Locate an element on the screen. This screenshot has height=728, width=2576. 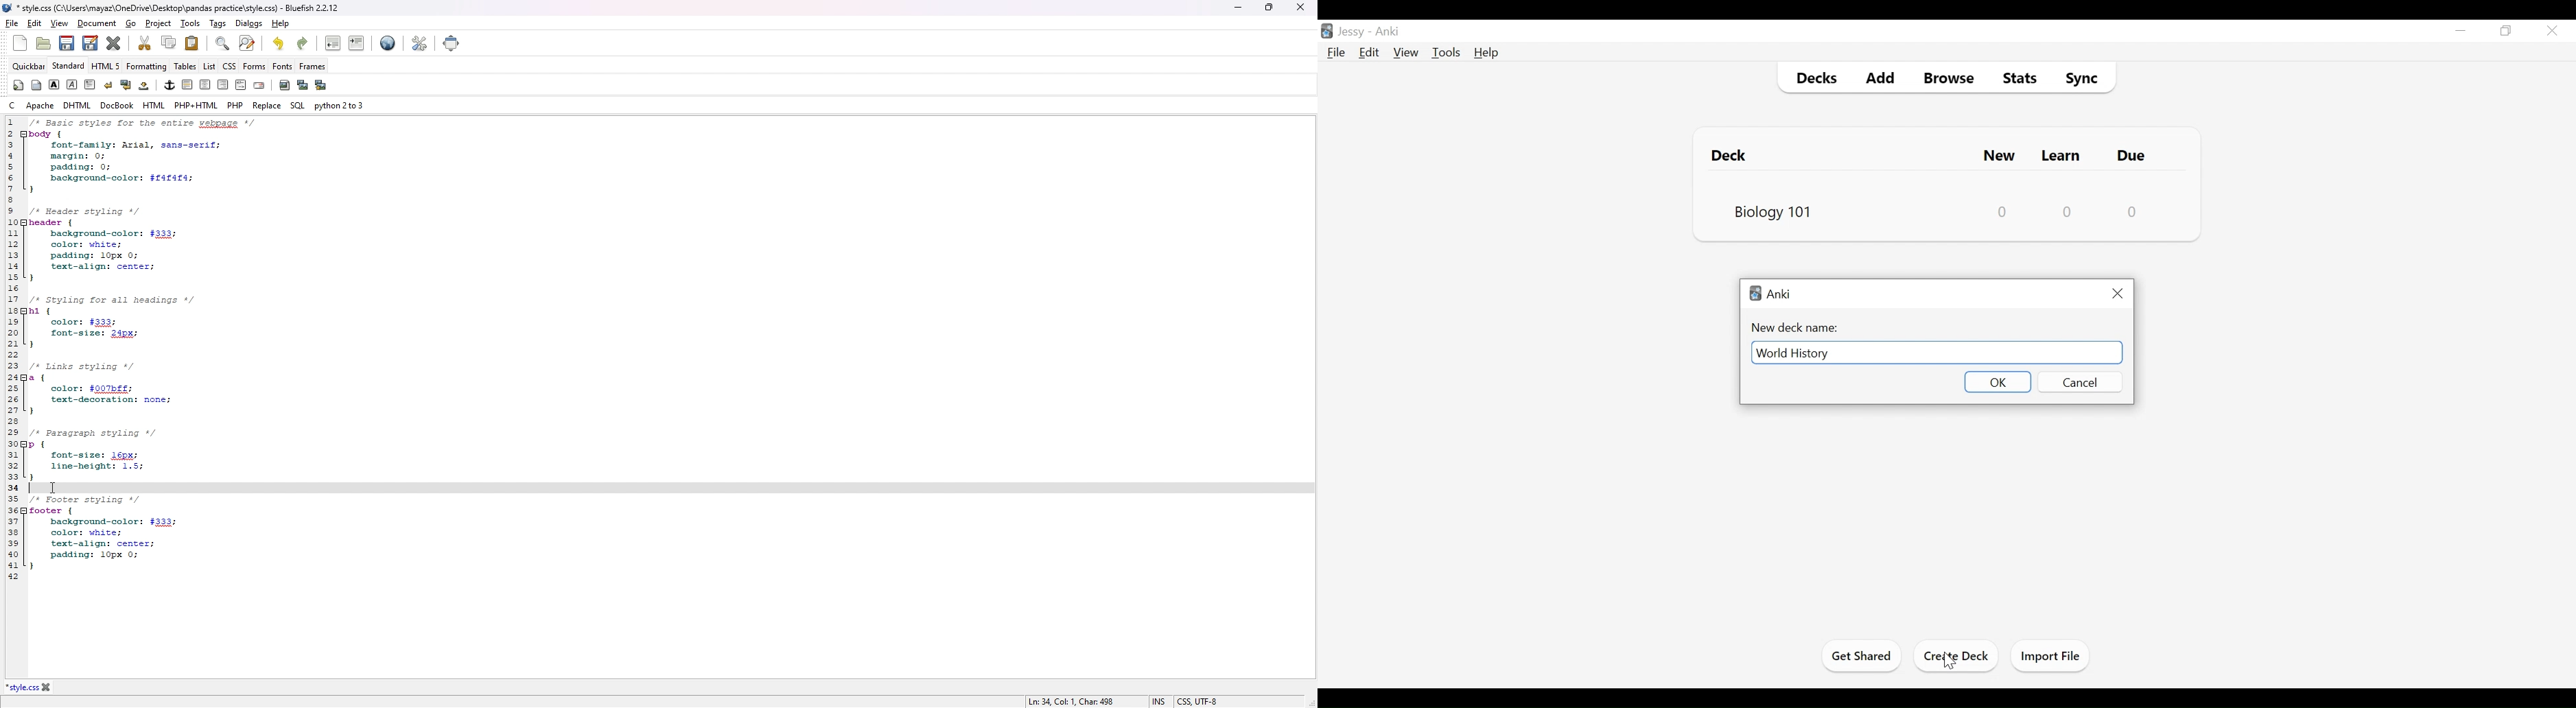
OK is located at coordinates (1997, 382).